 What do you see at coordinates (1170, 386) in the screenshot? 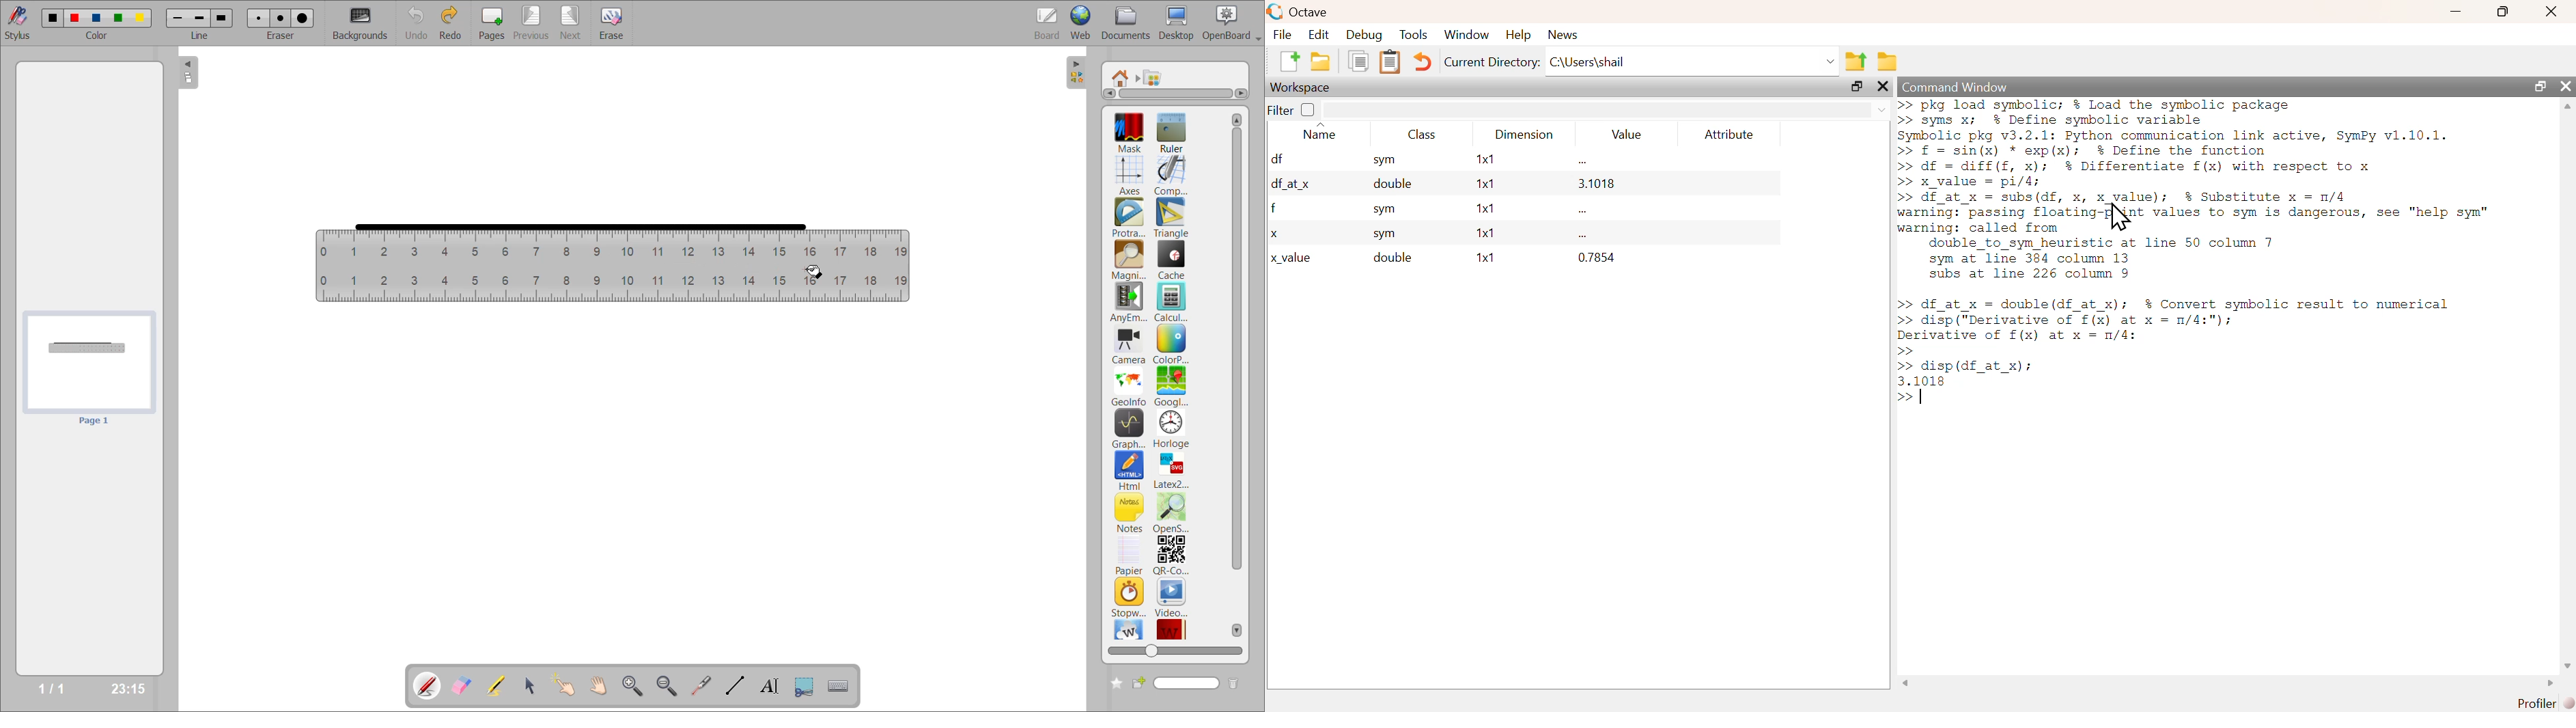
I see `googlemaps` at bounding box center [1170, 386].